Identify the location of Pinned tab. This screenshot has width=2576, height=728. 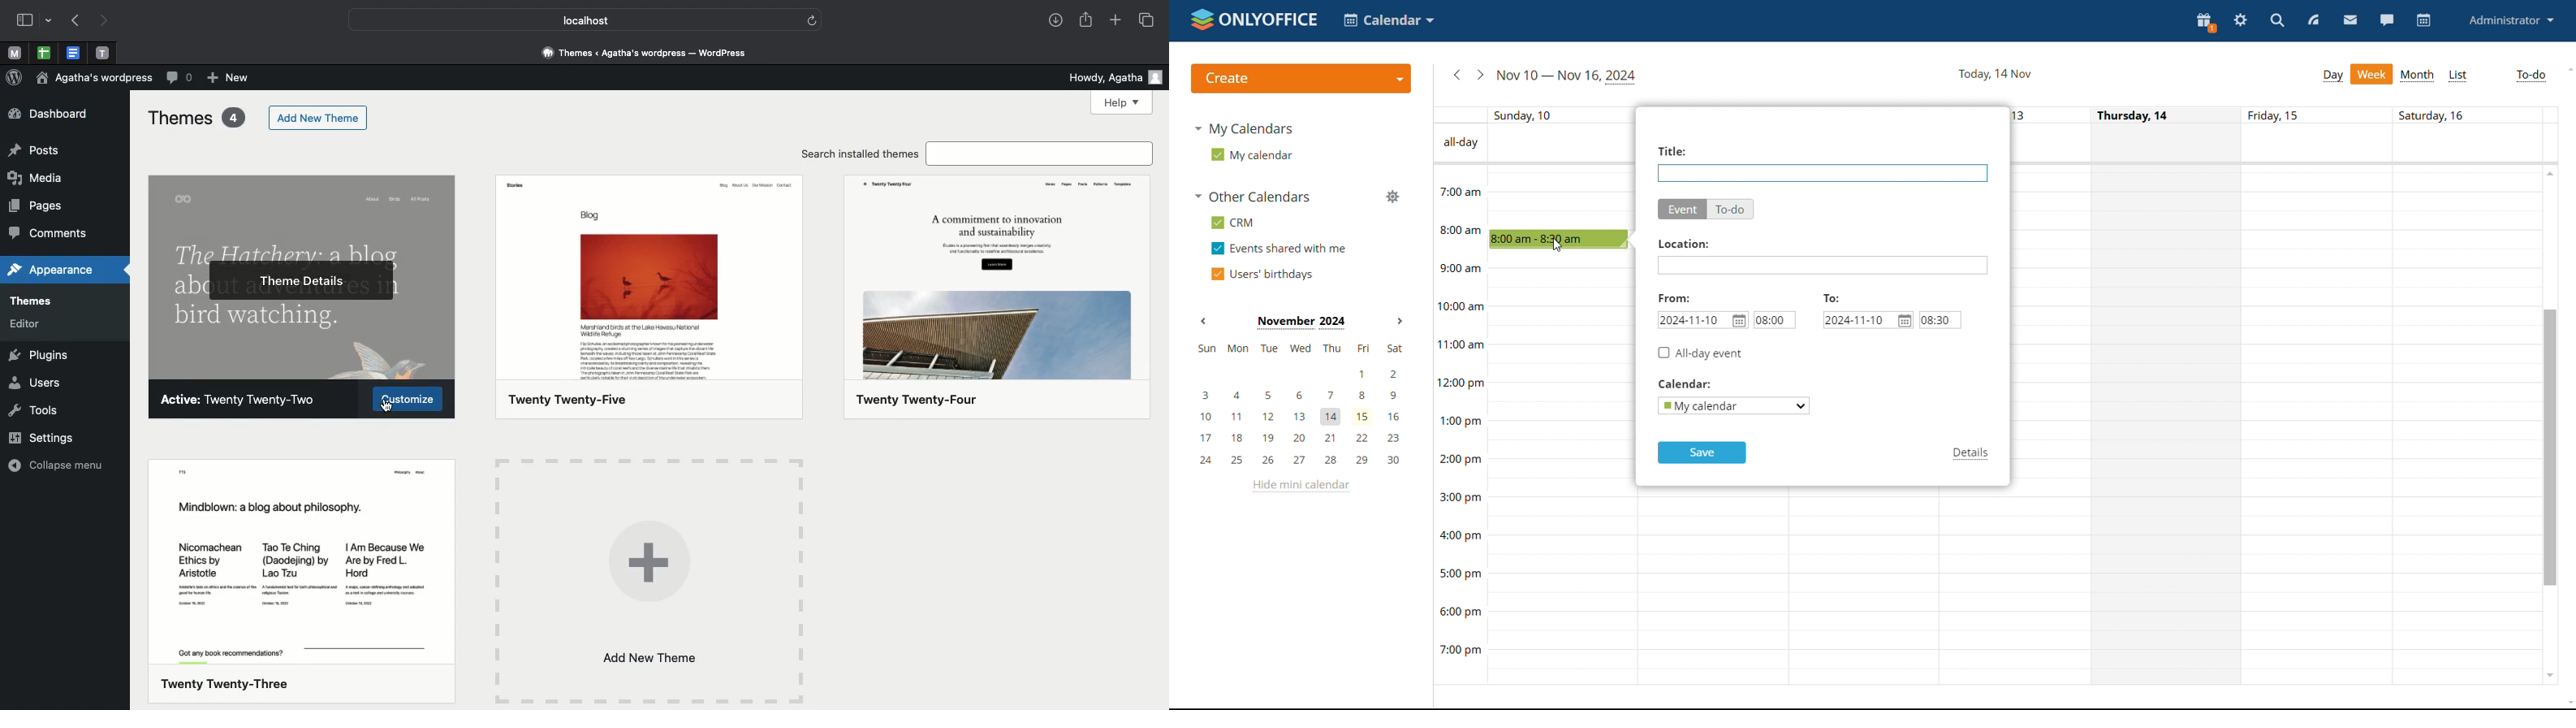
(103, 54).